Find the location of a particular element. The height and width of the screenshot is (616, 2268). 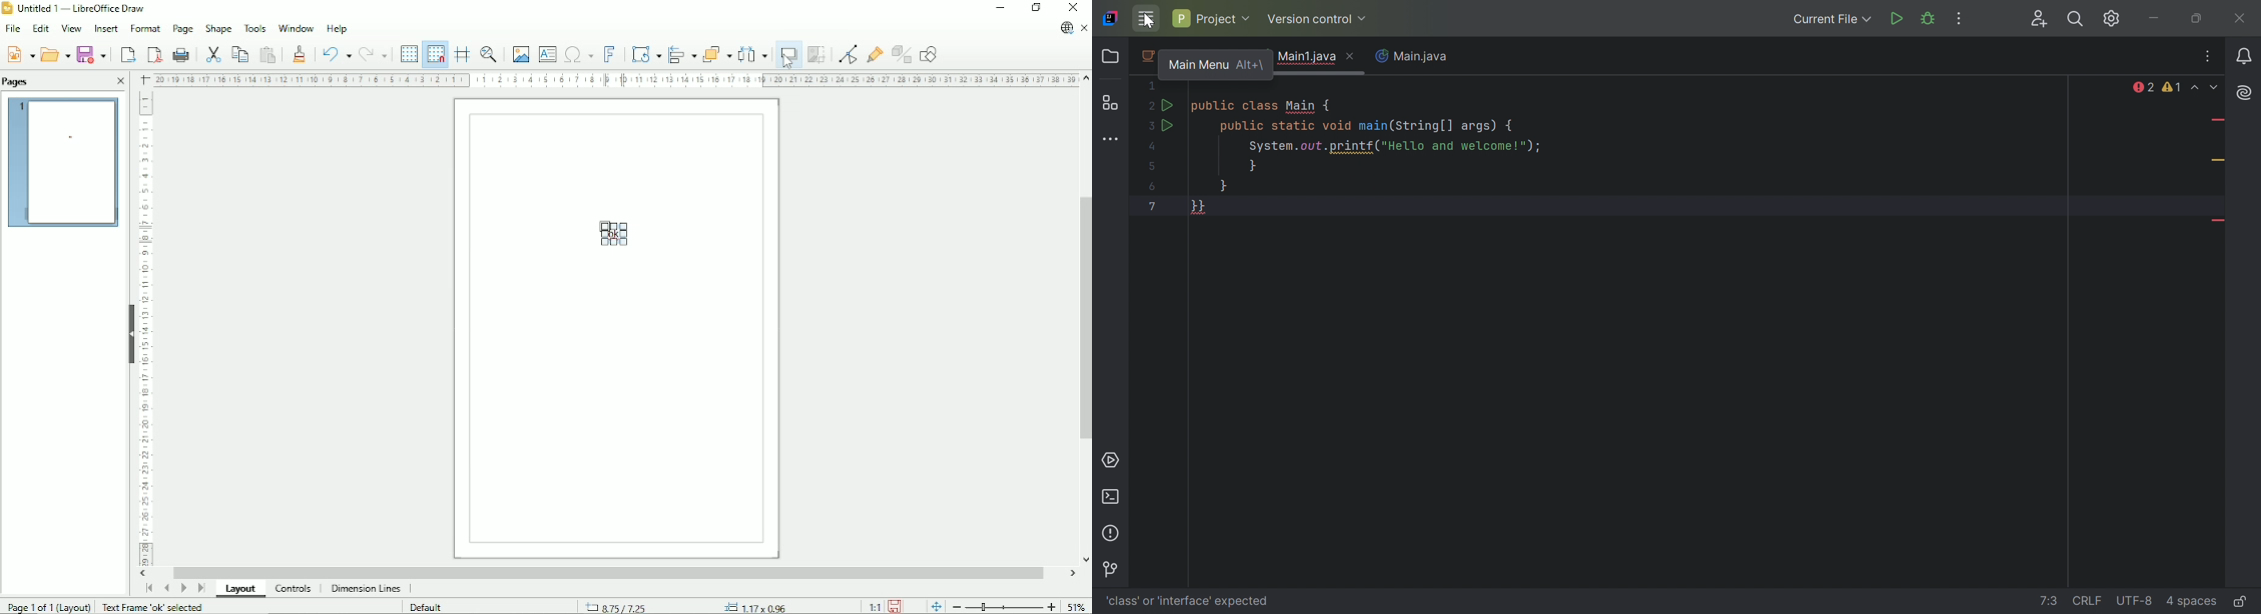

New is located at coordinates (20, 55).